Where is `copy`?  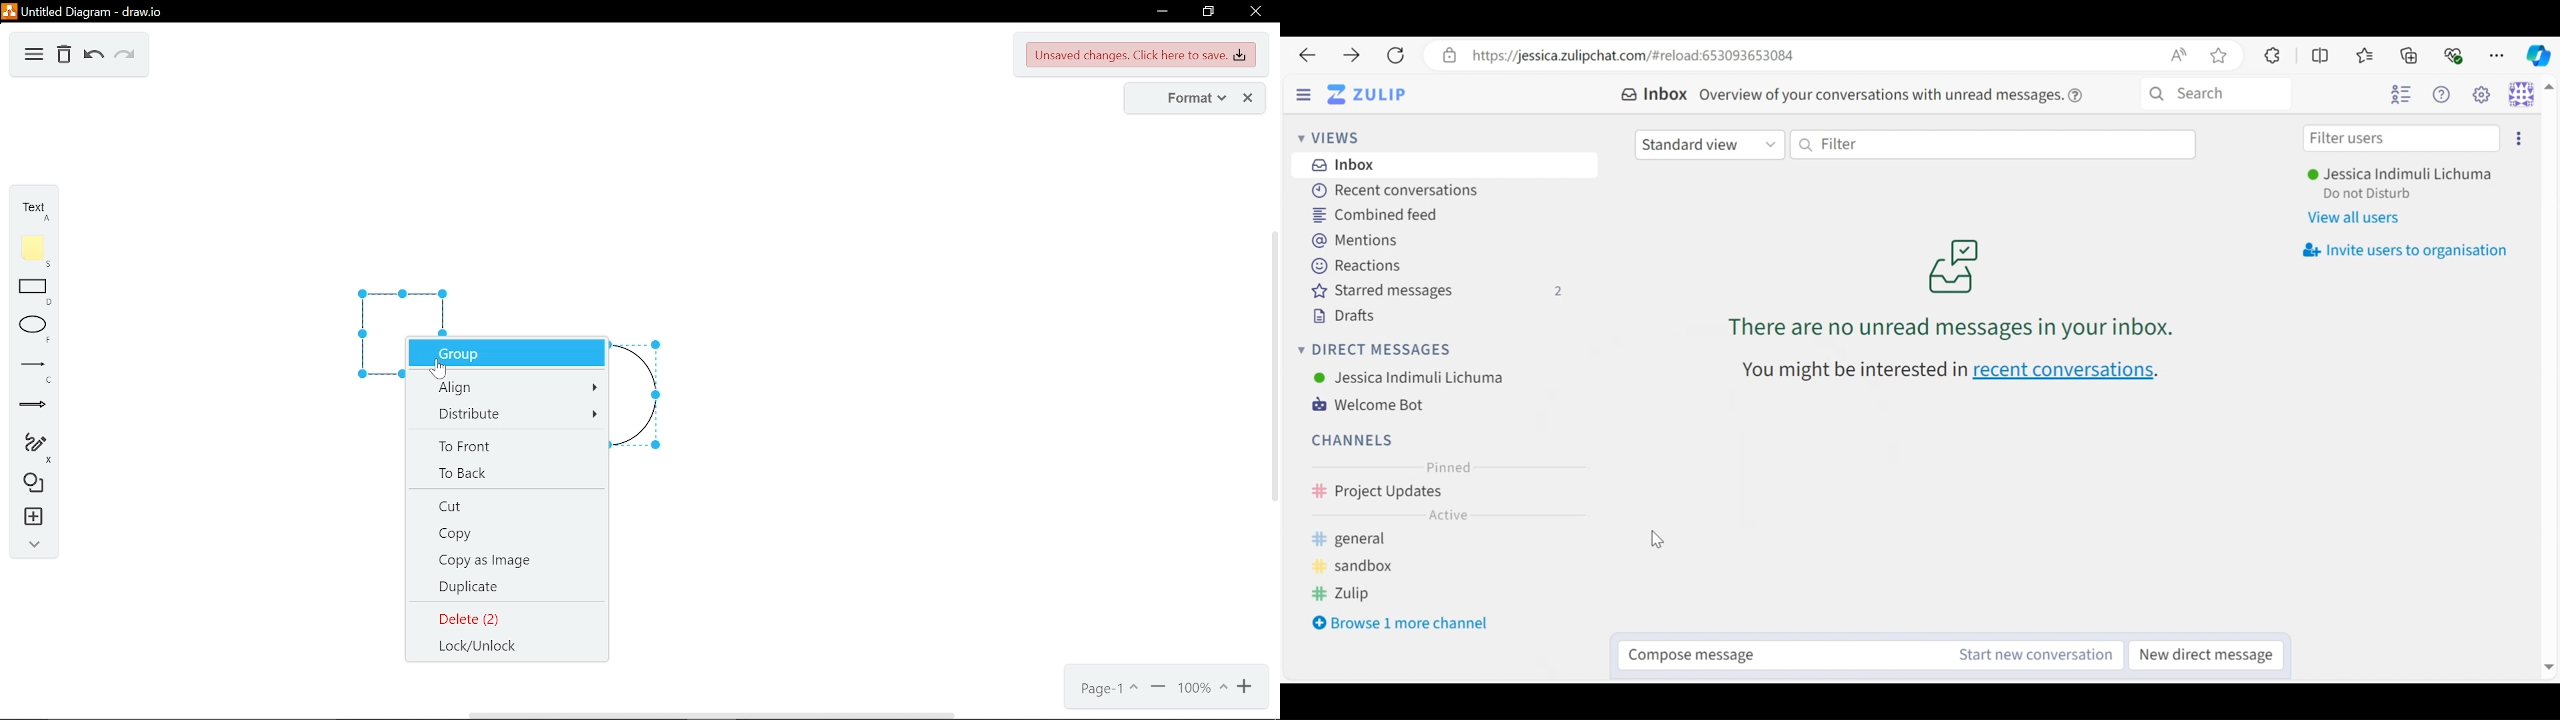 copy is located at coordinates (507, 533).